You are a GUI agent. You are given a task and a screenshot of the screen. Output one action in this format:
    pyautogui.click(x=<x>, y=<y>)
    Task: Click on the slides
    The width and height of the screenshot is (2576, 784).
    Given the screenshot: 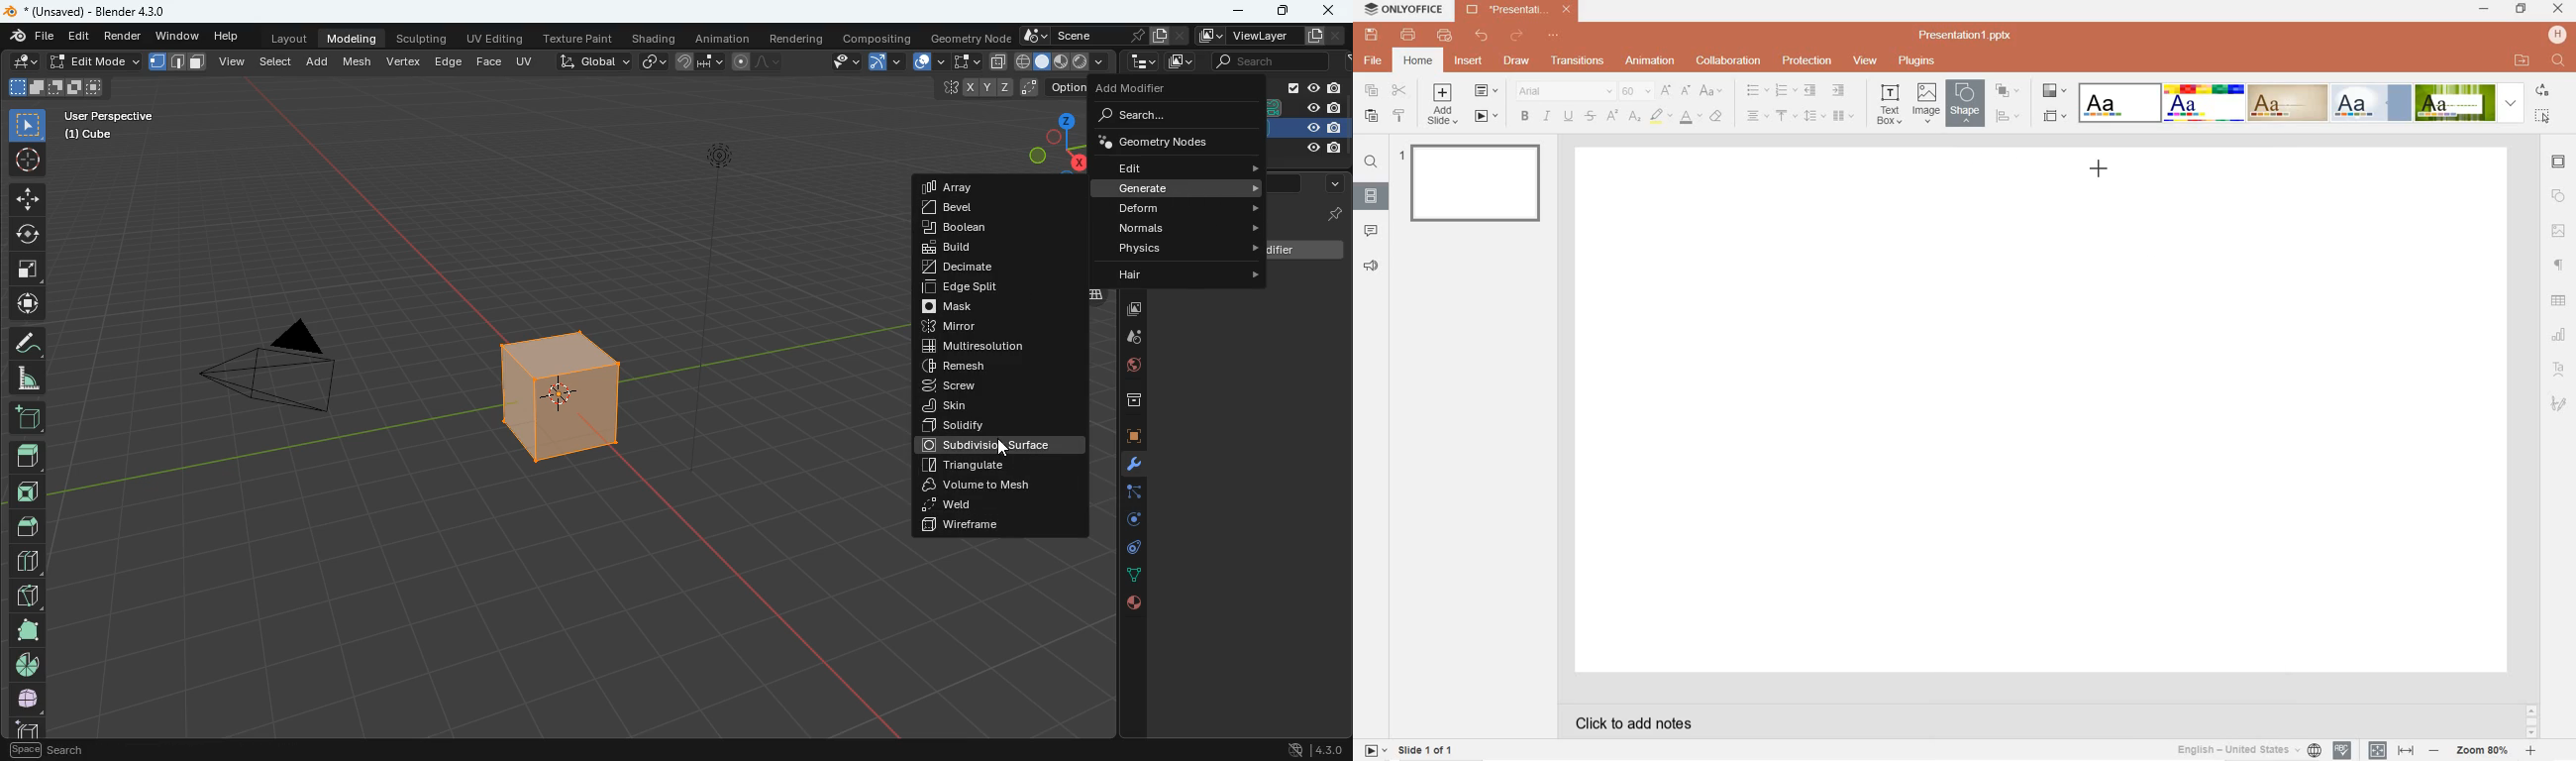 What is the action you would take?
    pyautogui.click(x=1370, y=193)
    